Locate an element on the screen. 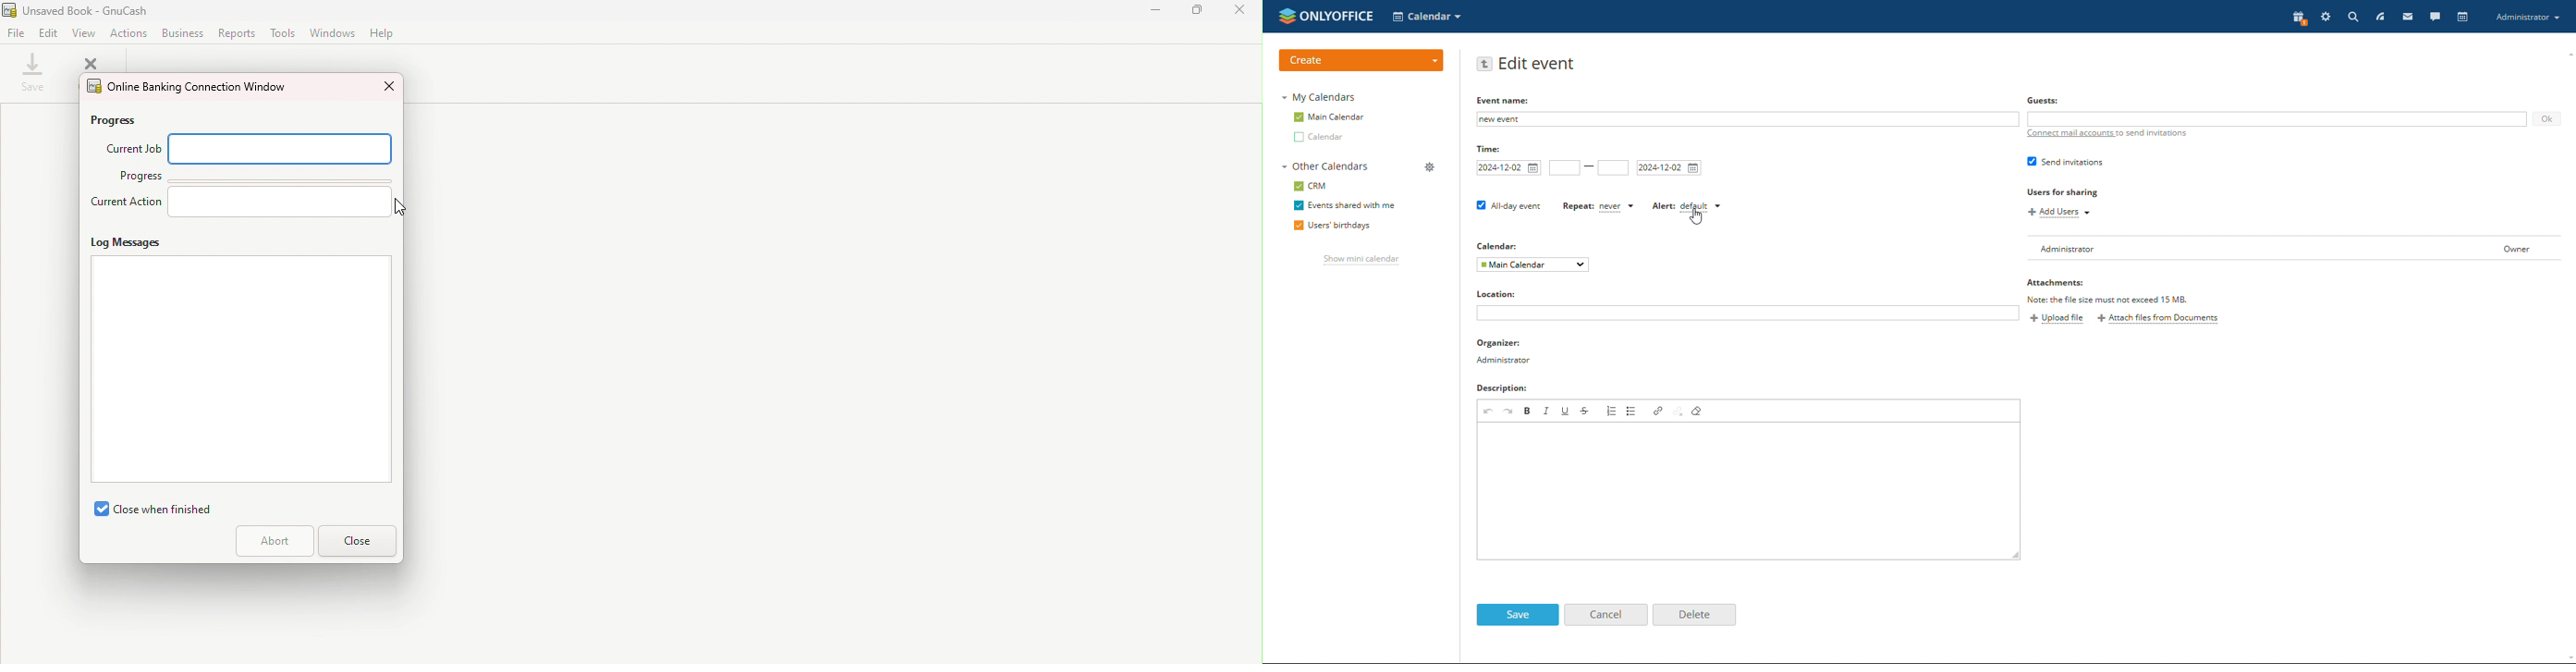 The width and height of the screenshot is (2576, 672). Close is located at coordinates (1241, 14).